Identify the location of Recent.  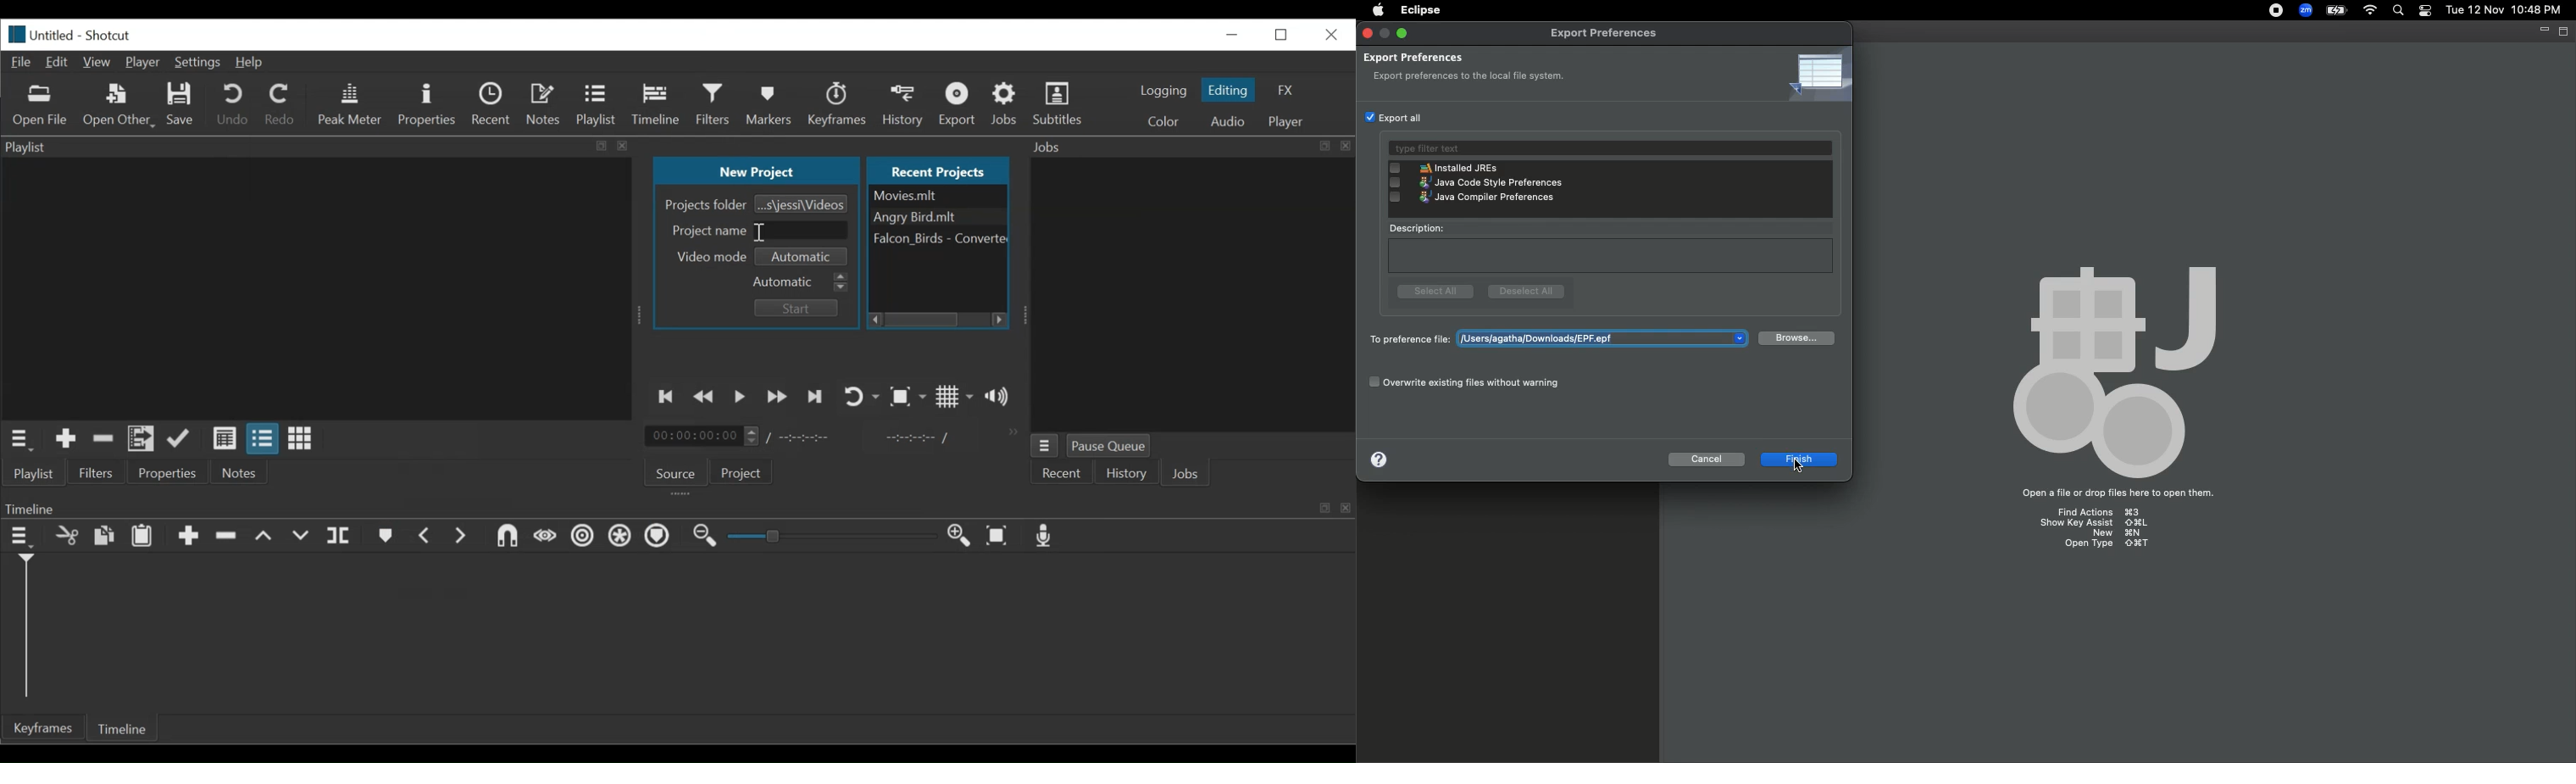
(1061, 472).